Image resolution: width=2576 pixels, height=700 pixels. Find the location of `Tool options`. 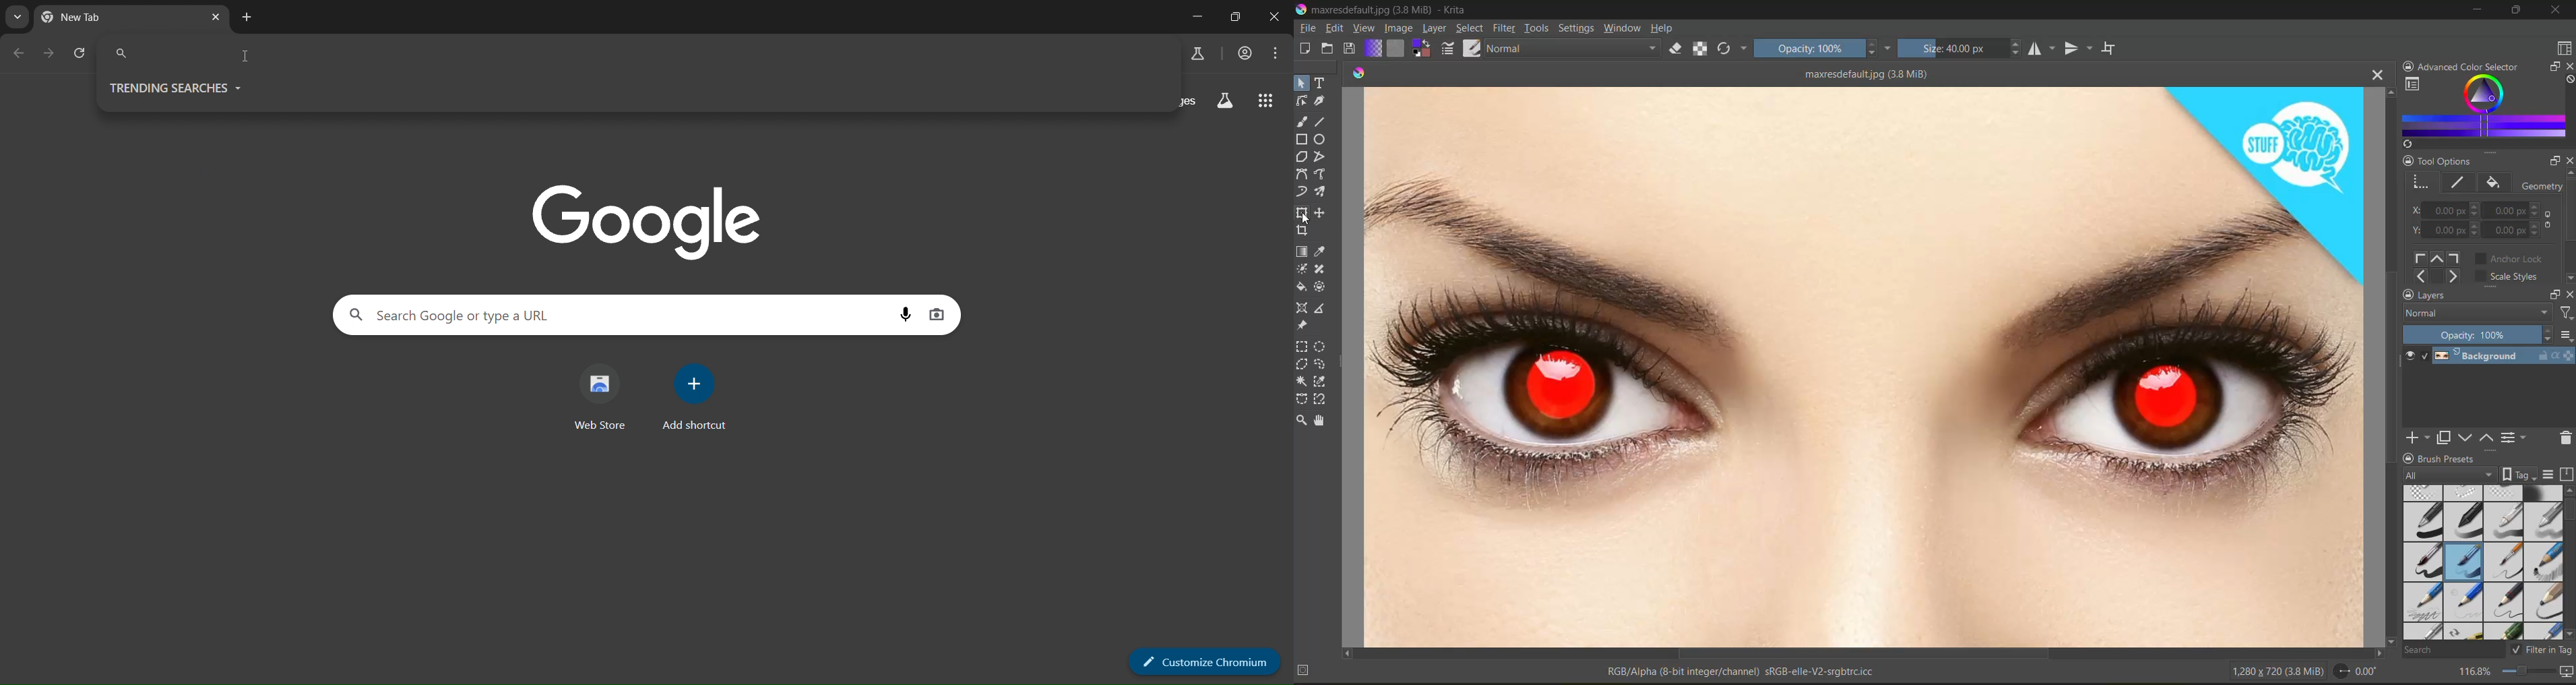

Tool options is located at coordinates (2457, 160).